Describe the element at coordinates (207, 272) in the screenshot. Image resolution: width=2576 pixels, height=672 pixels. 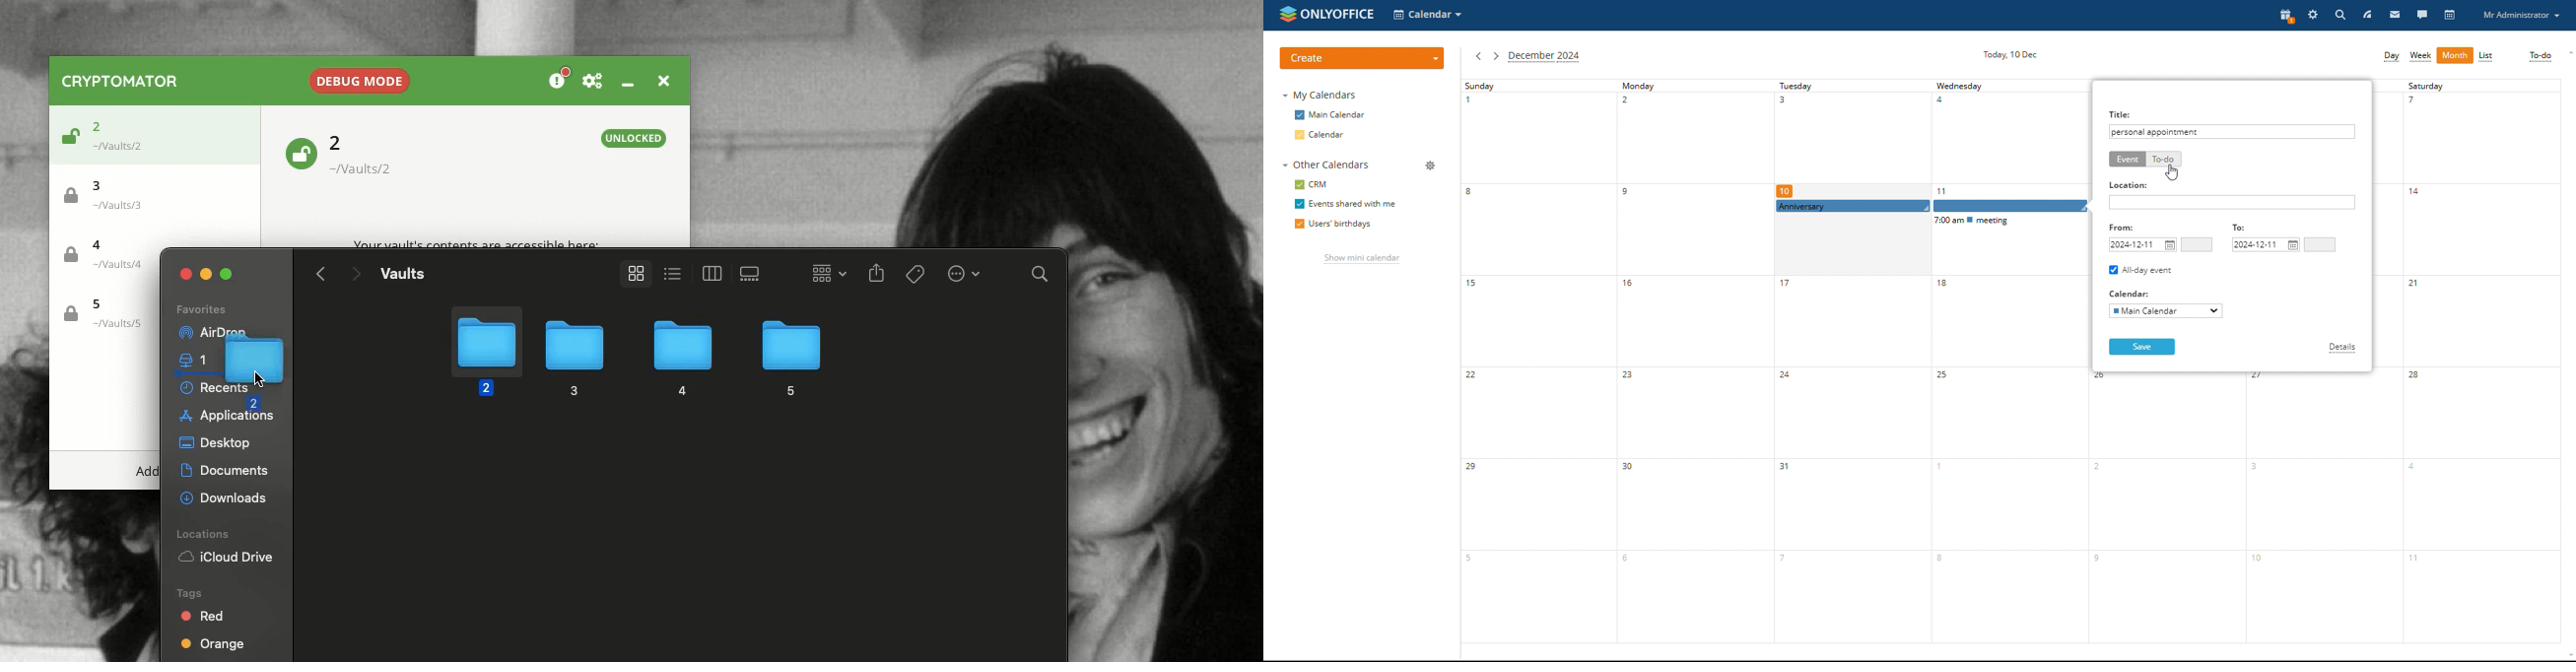
I see `Minimize` at that location.